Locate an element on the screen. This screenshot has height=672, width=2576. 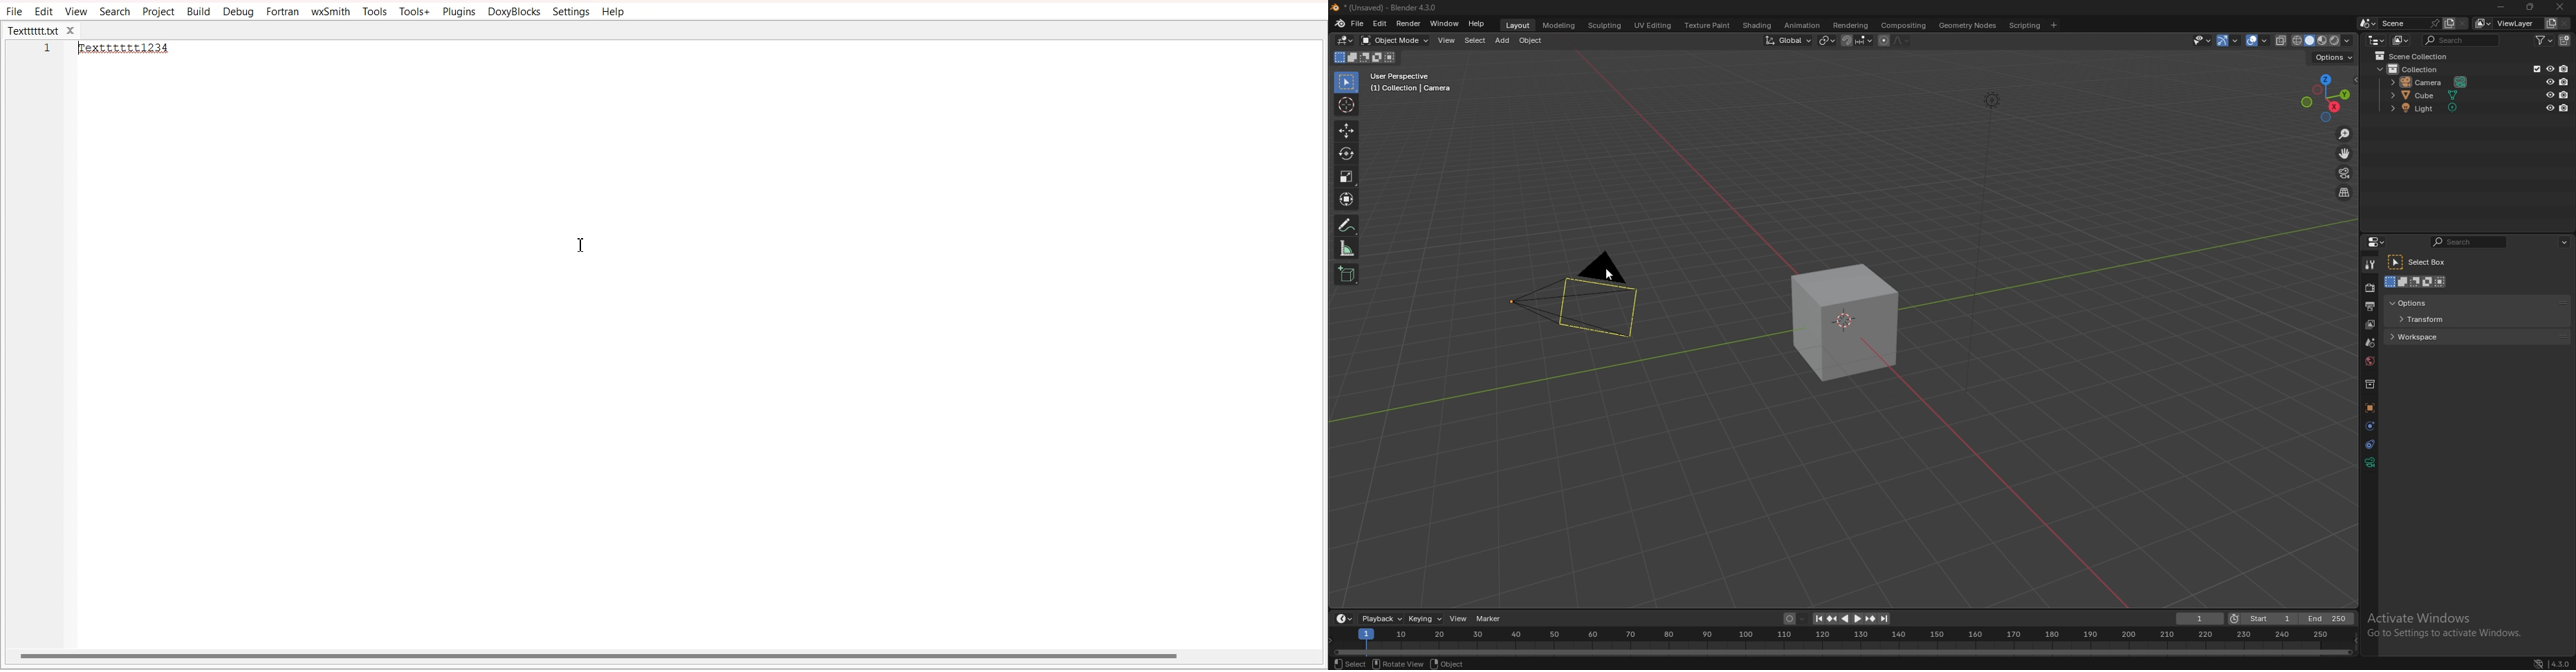
annotate is located at coordinates (1348, 224).